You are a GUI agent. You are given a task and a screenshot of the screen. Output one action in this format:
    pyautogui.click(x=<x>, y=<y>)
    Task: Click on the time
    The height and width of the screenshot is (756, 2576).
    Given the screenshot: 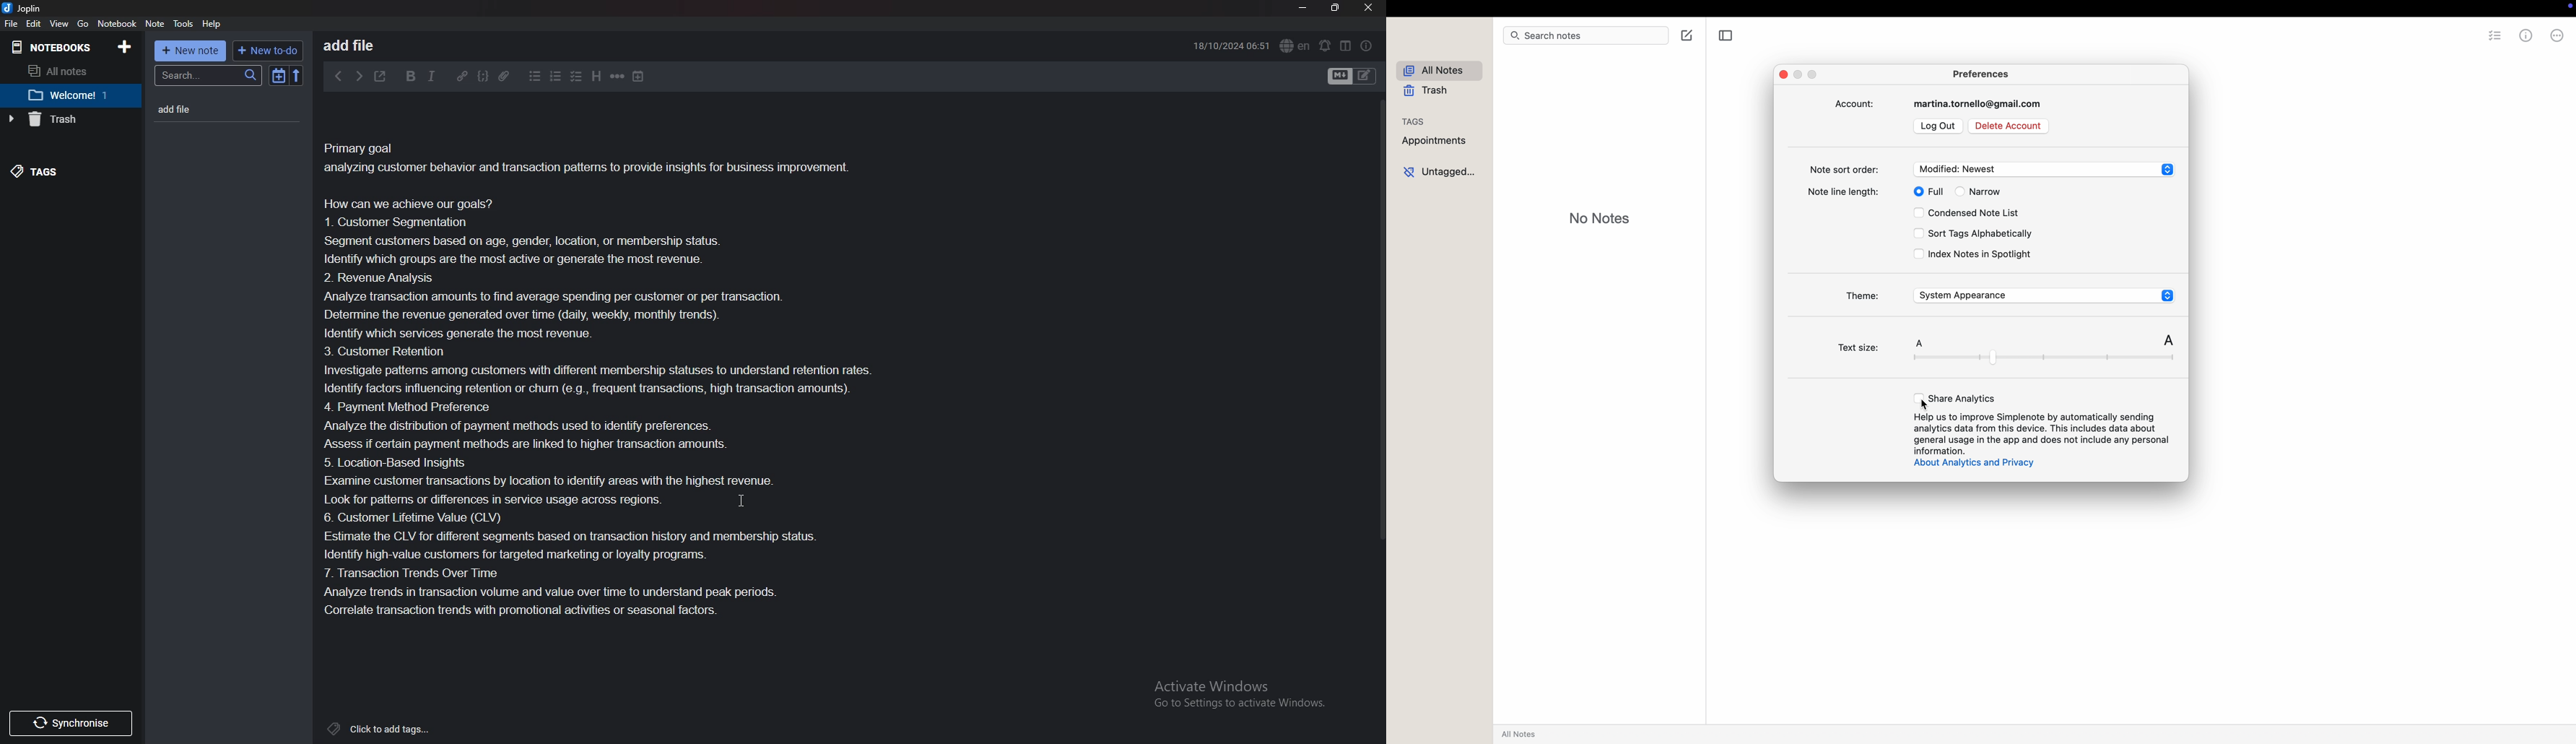 What is the action you would take?
    pyautogui.click(x=1230, y=45)
    